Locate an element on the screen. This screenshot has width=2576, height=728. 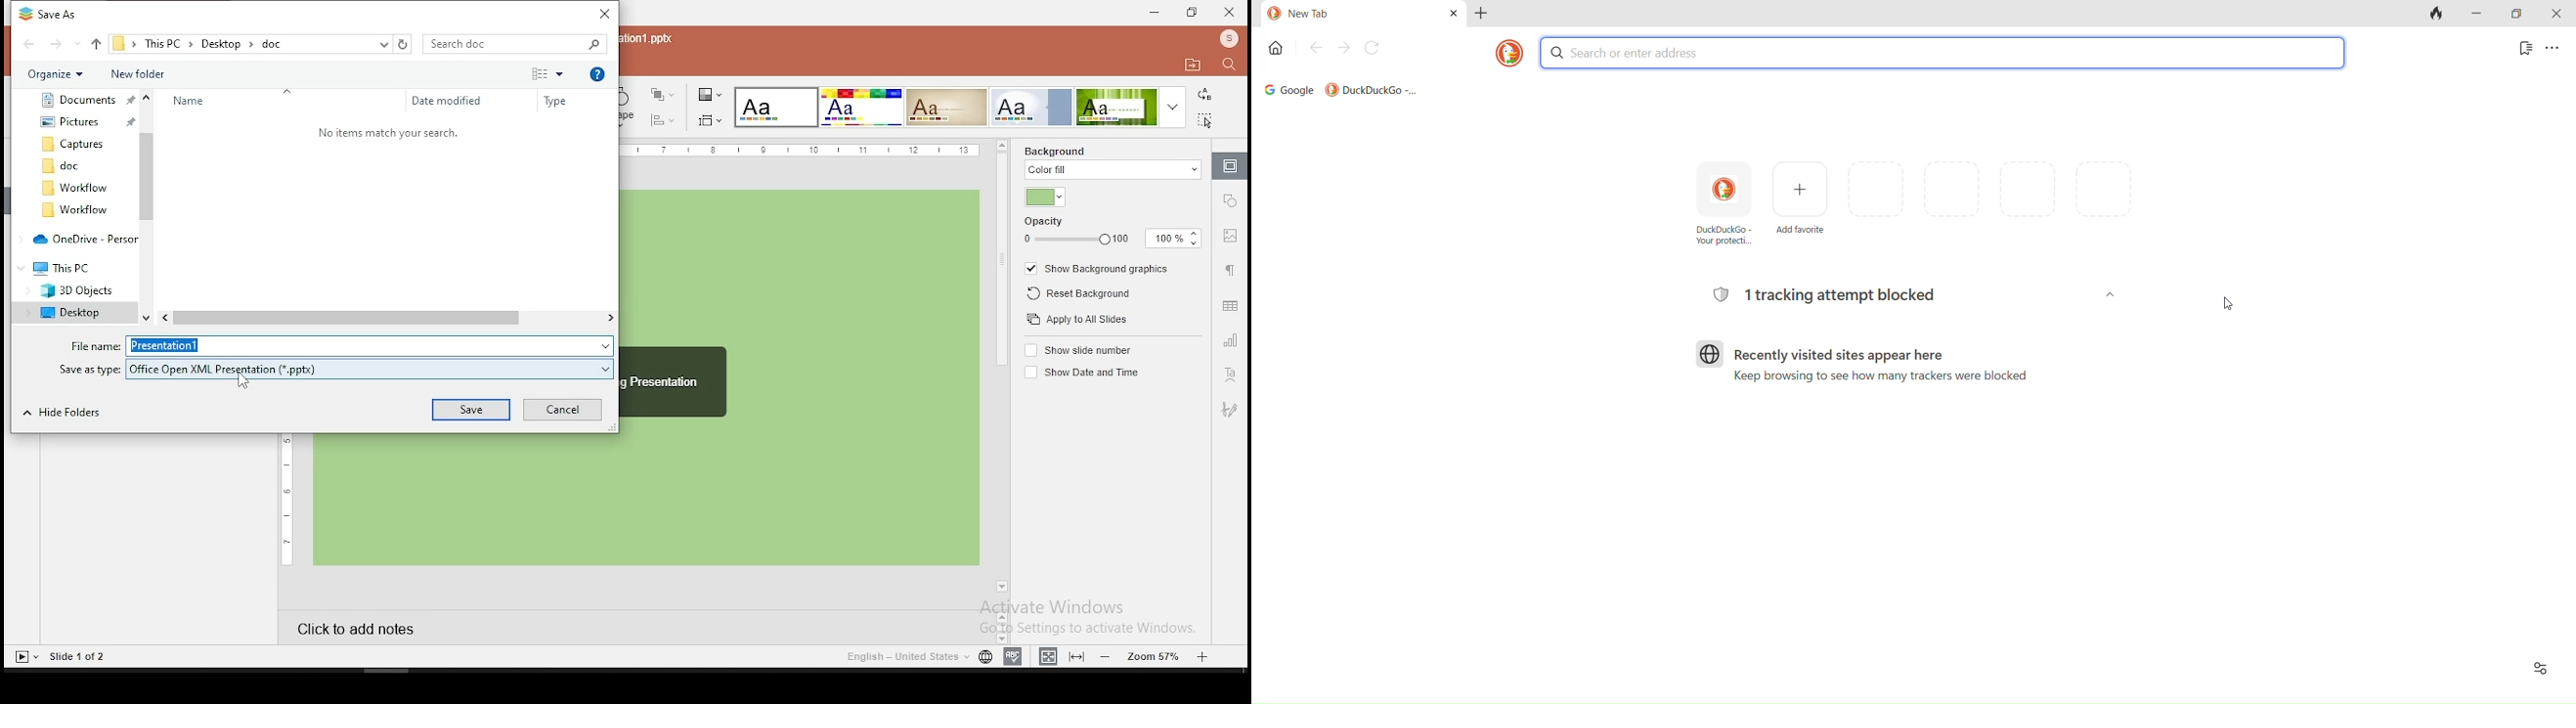
table settings is located at coordinates (1228, 305).